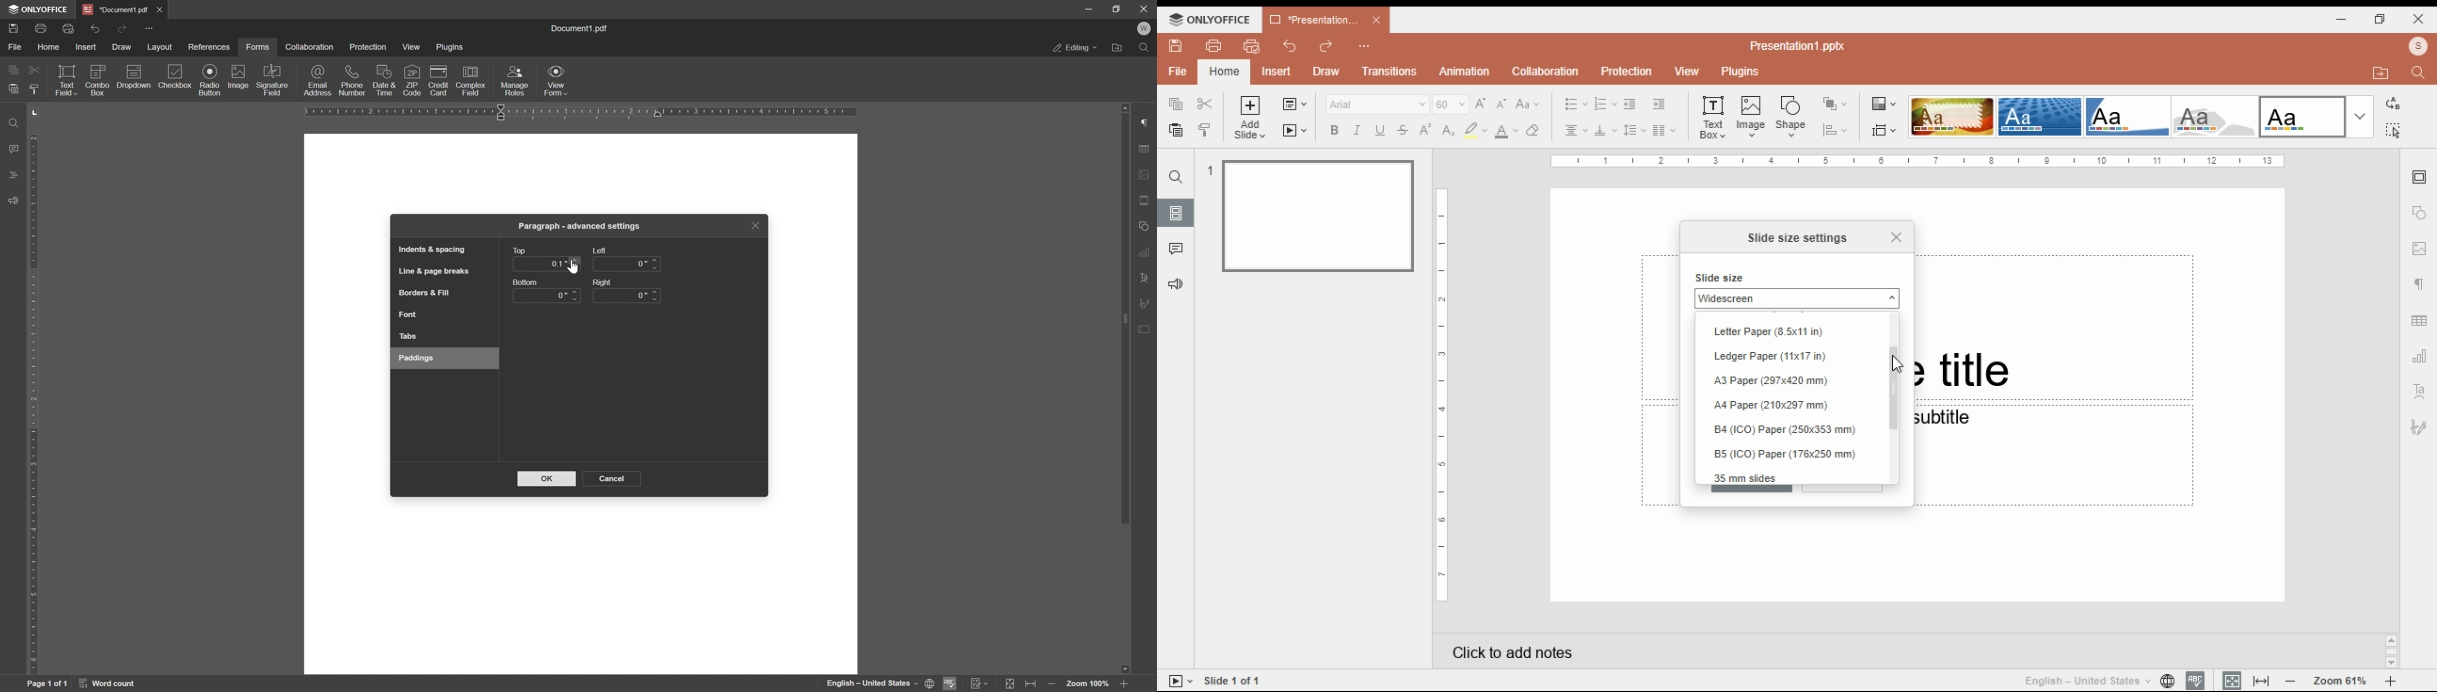  What do you see at coordinates (2263, 680) in the screenshot?
I see `fit to window` at bounding box center [2263, 680].